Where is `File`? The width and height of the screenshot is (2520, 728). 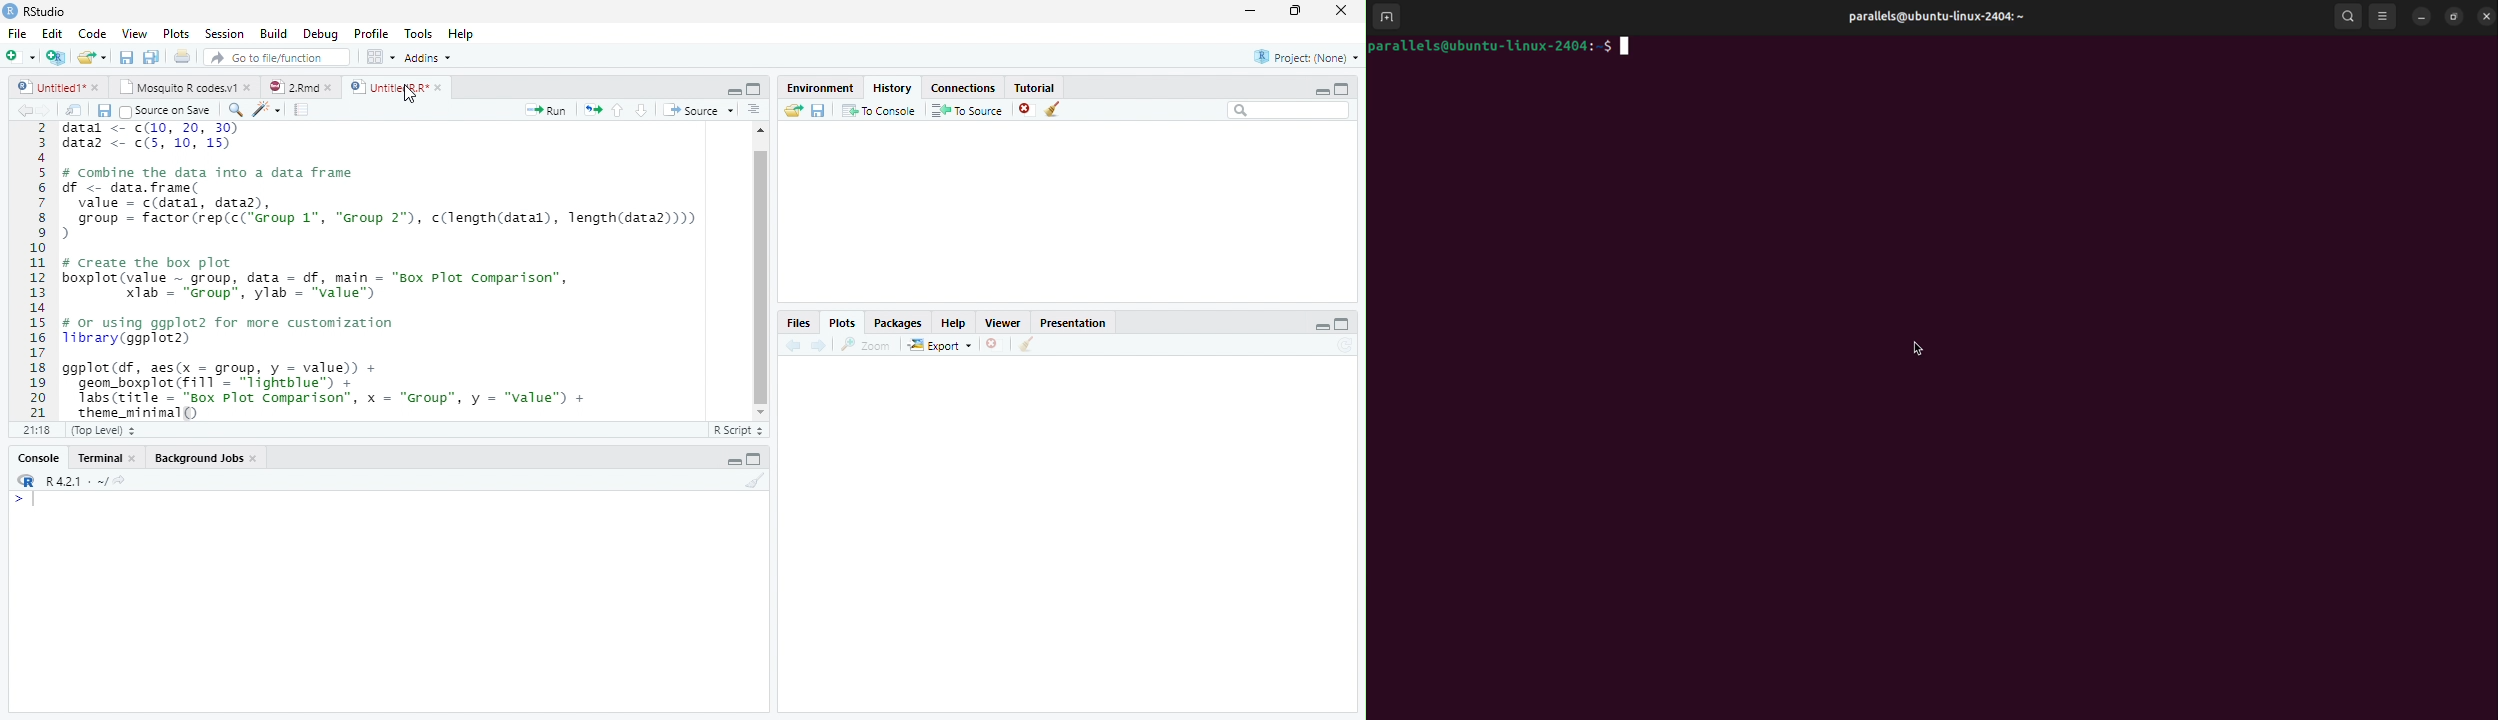
File is located at coordinates (17, 33).